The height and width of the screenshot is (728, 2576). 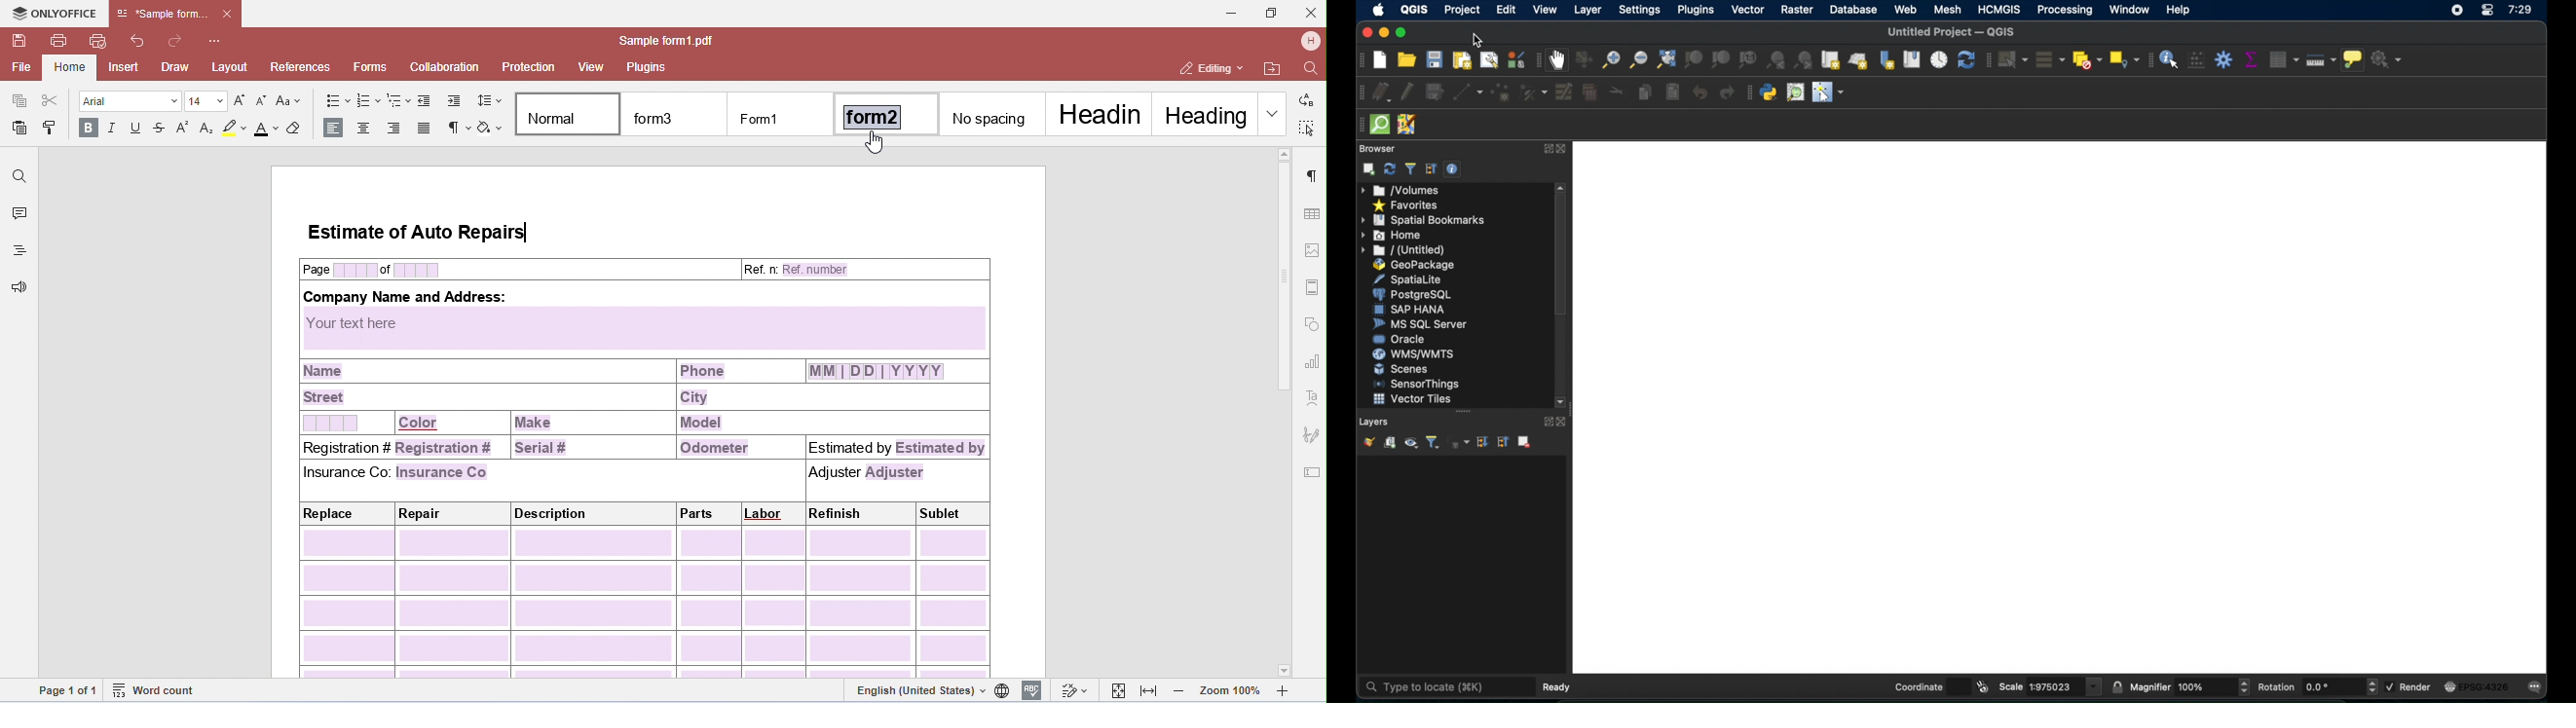 What do you see at coordinates (1884, 60) in the screenshot?
I see `new spatial bookmark` at bounding box center [1884, 60].